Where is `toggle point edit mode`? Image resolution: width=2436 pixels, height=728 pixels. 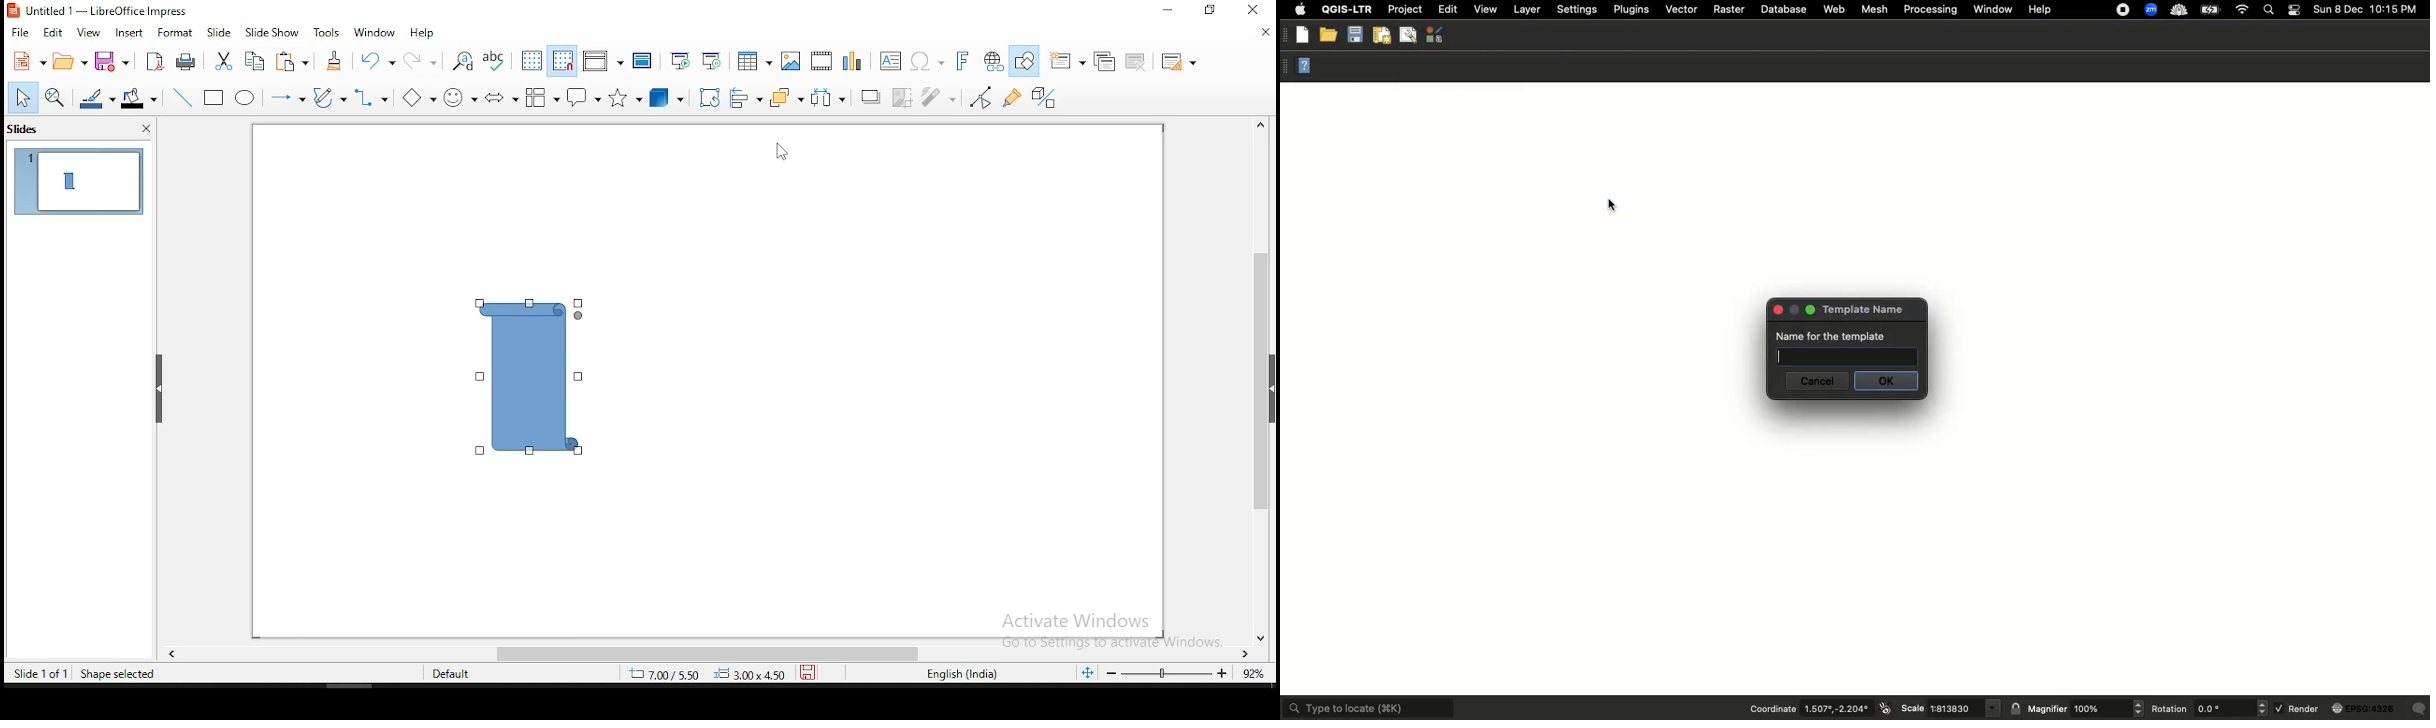 toggle point edit mode is located at coordinates (985, 96).